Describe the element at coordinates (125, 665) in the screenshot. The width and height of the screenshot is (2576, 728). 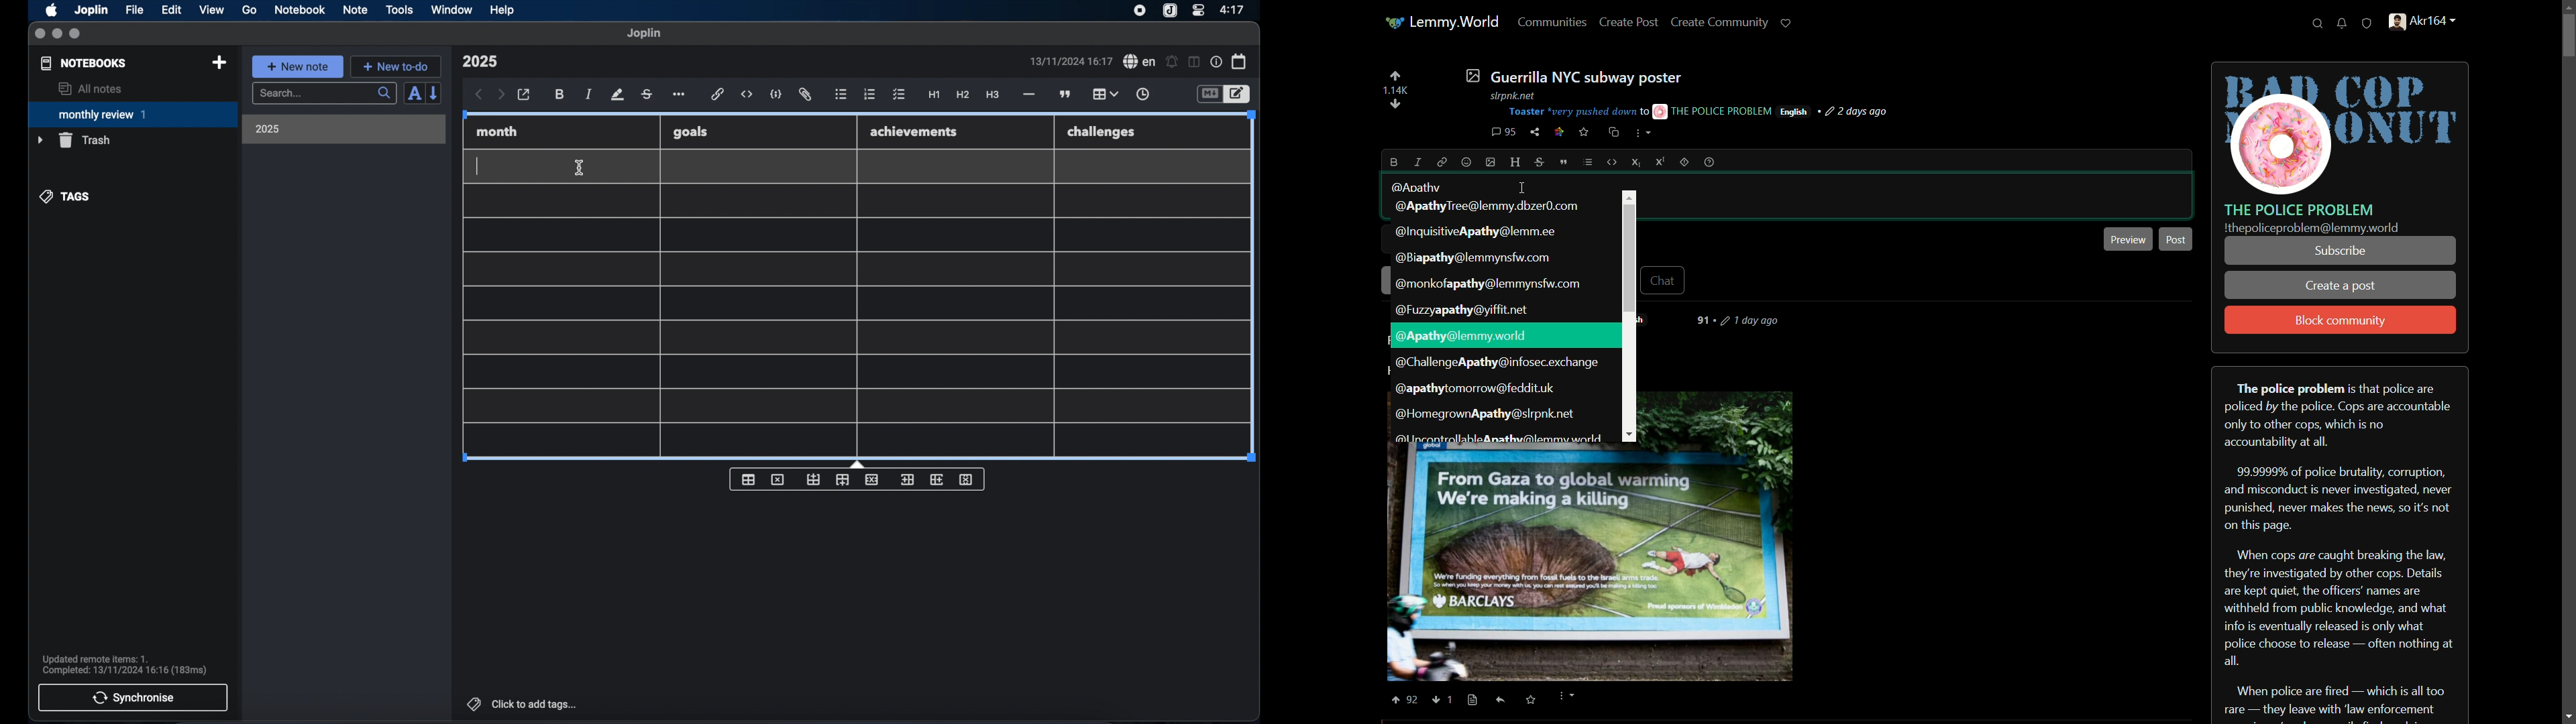
I see `sync notification` at that location.